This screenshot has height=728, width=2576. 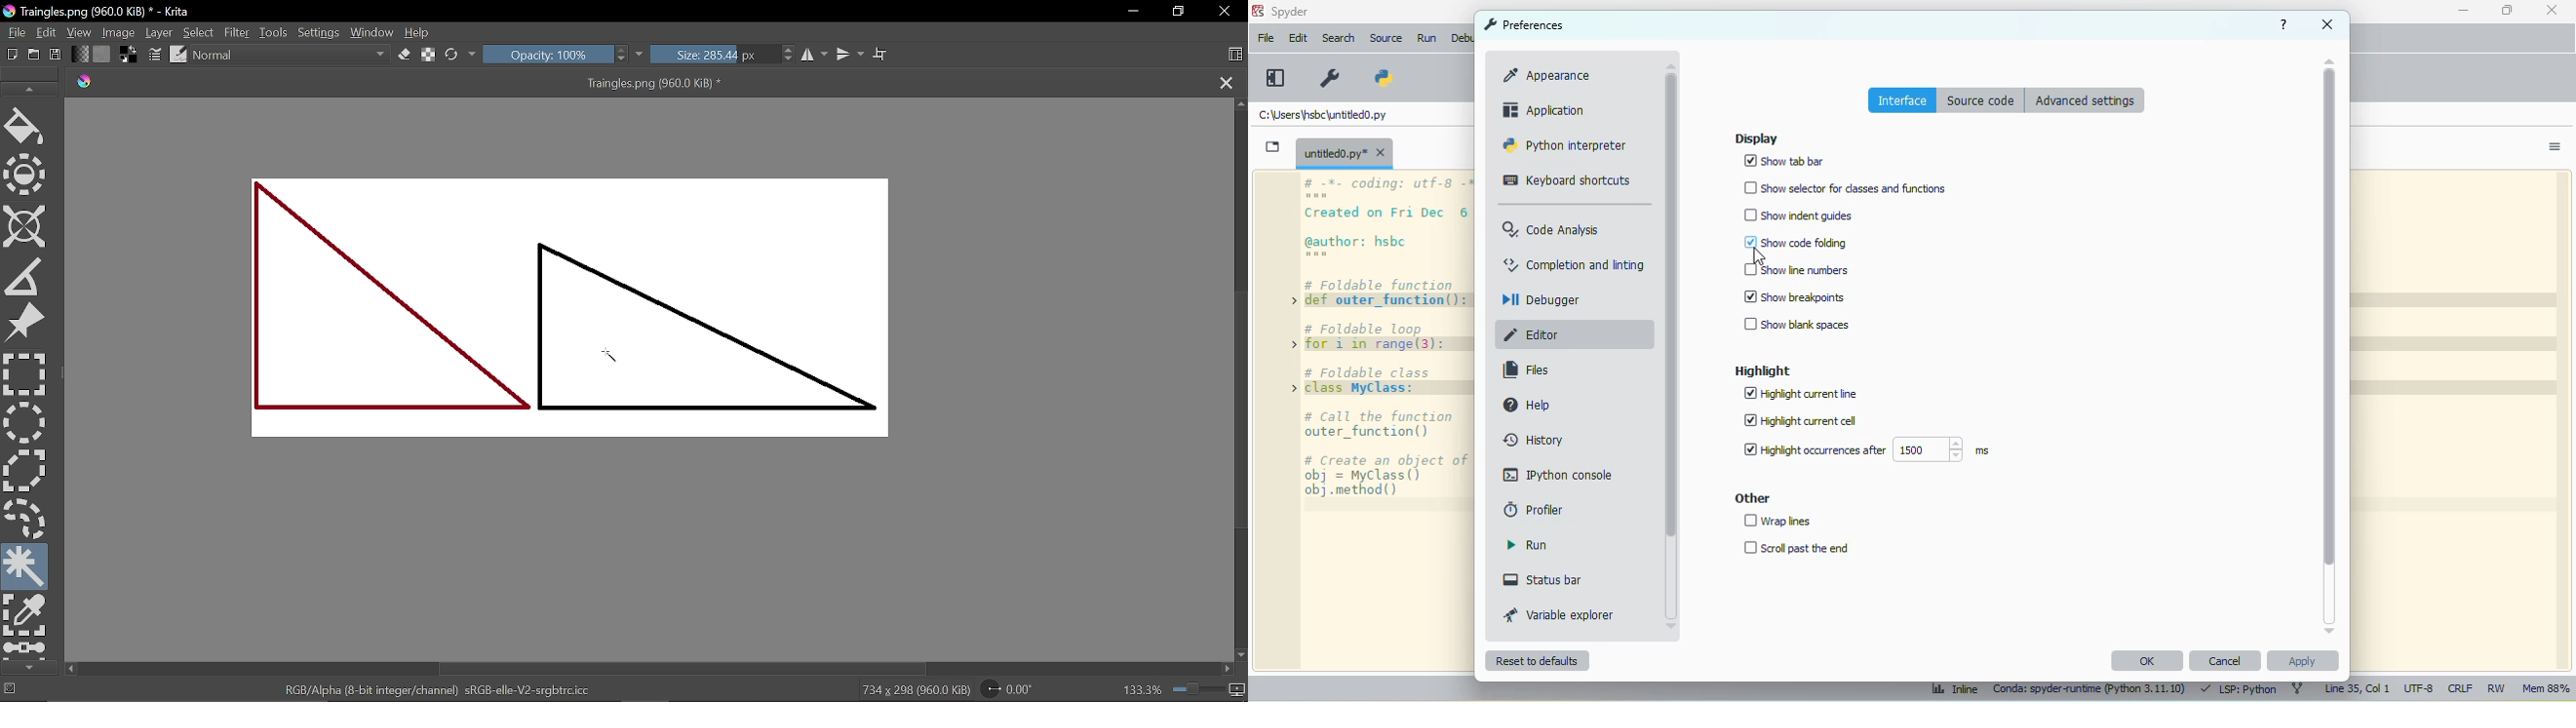 What do you see at coordinates (1381, 78) in the screenshot?
I see `PYTHONPATH manager` at bounding box center [1381, 78].